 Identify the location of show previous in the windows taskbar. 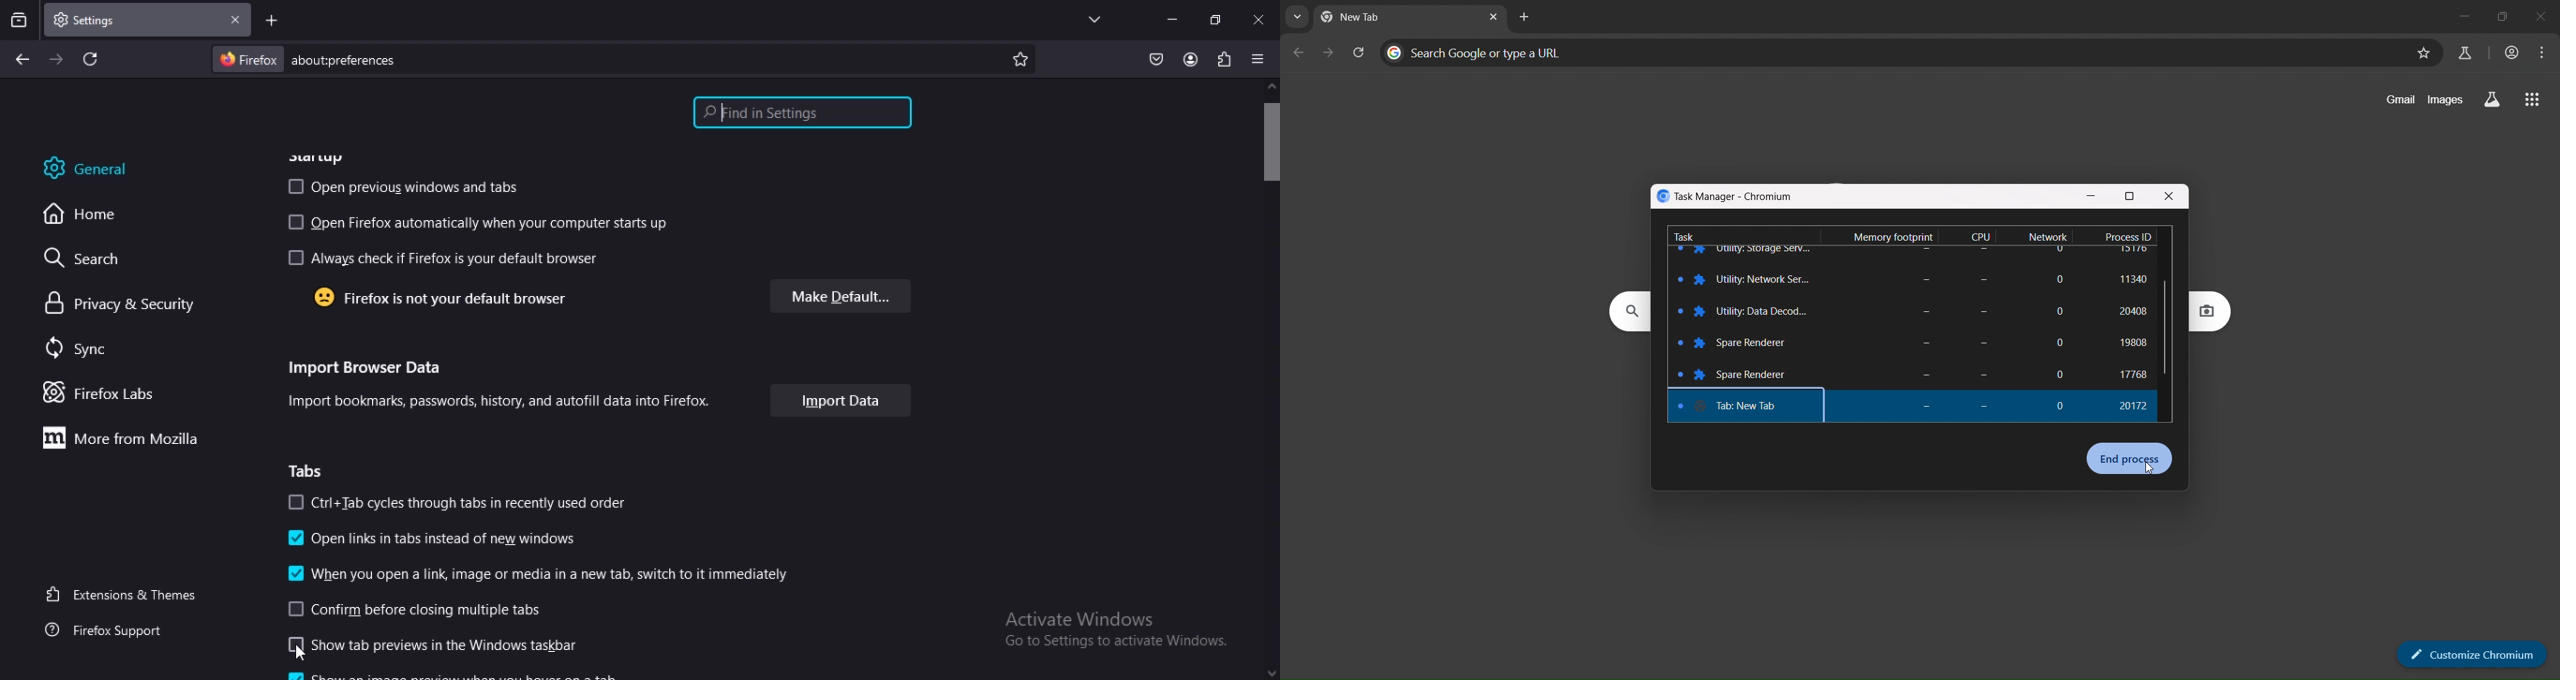
(434, 643).